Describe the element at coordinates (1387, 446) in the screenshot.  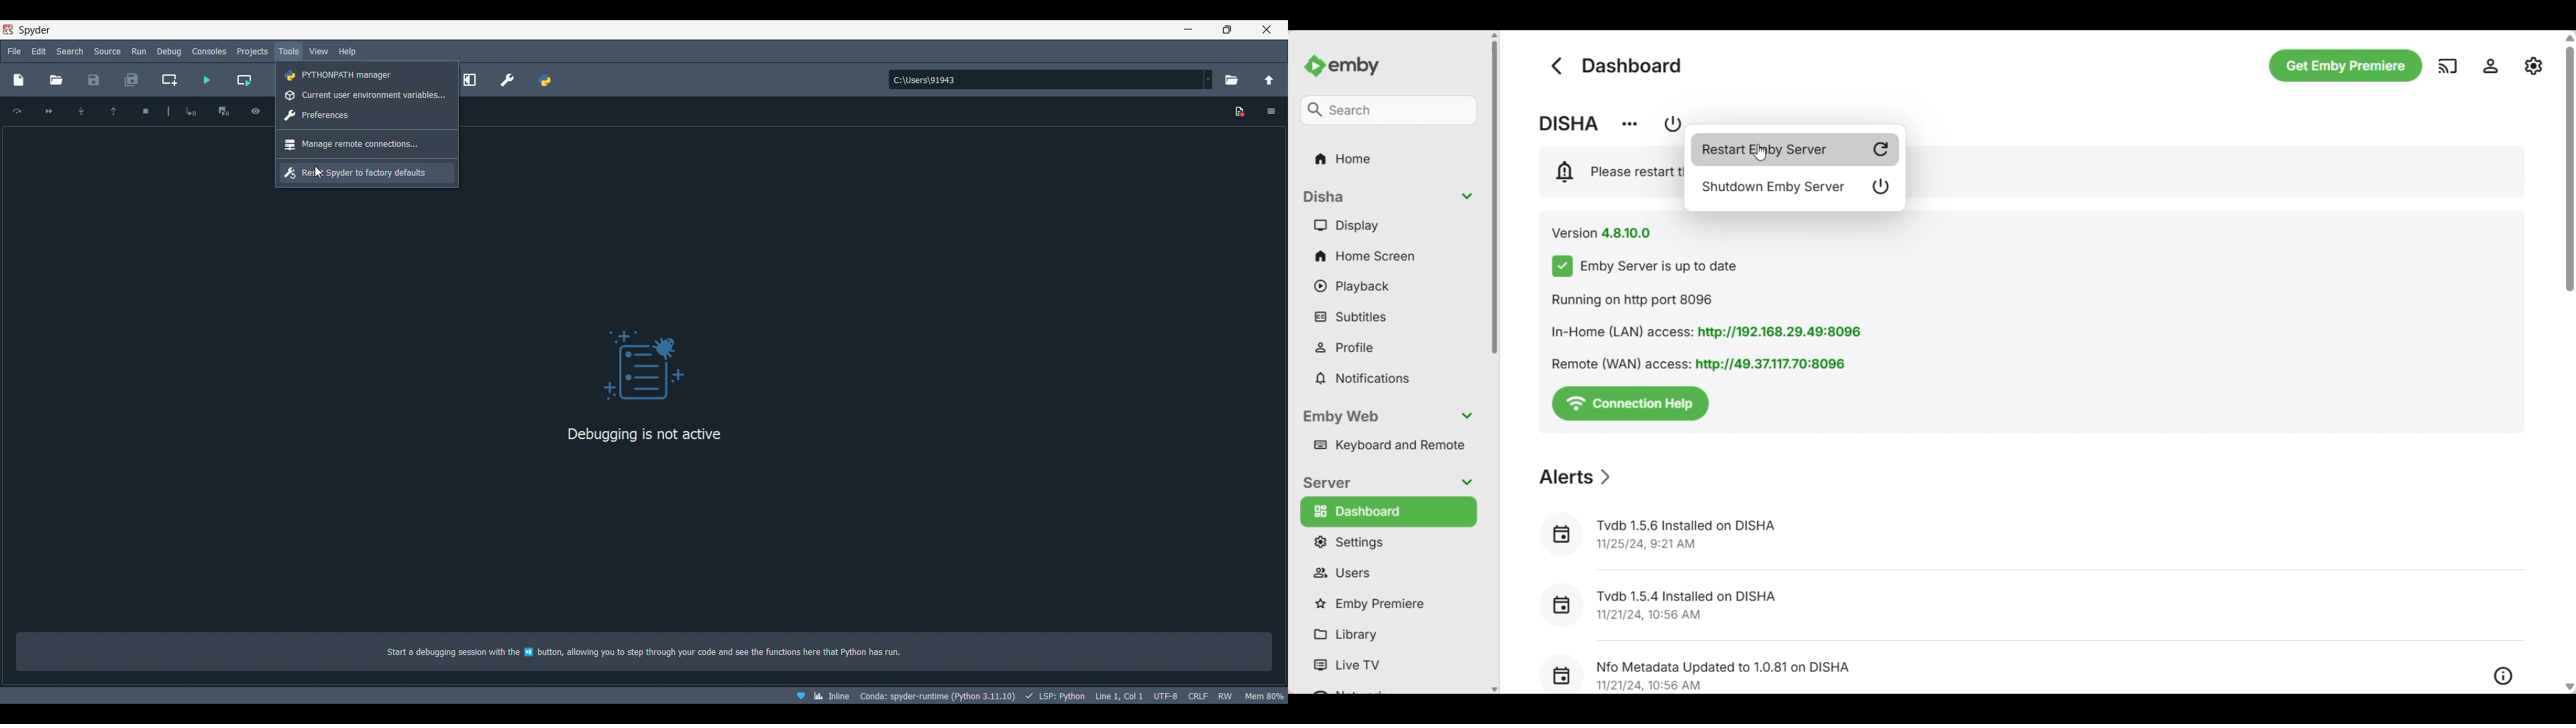
I see `Keyboard and remote` at that location.